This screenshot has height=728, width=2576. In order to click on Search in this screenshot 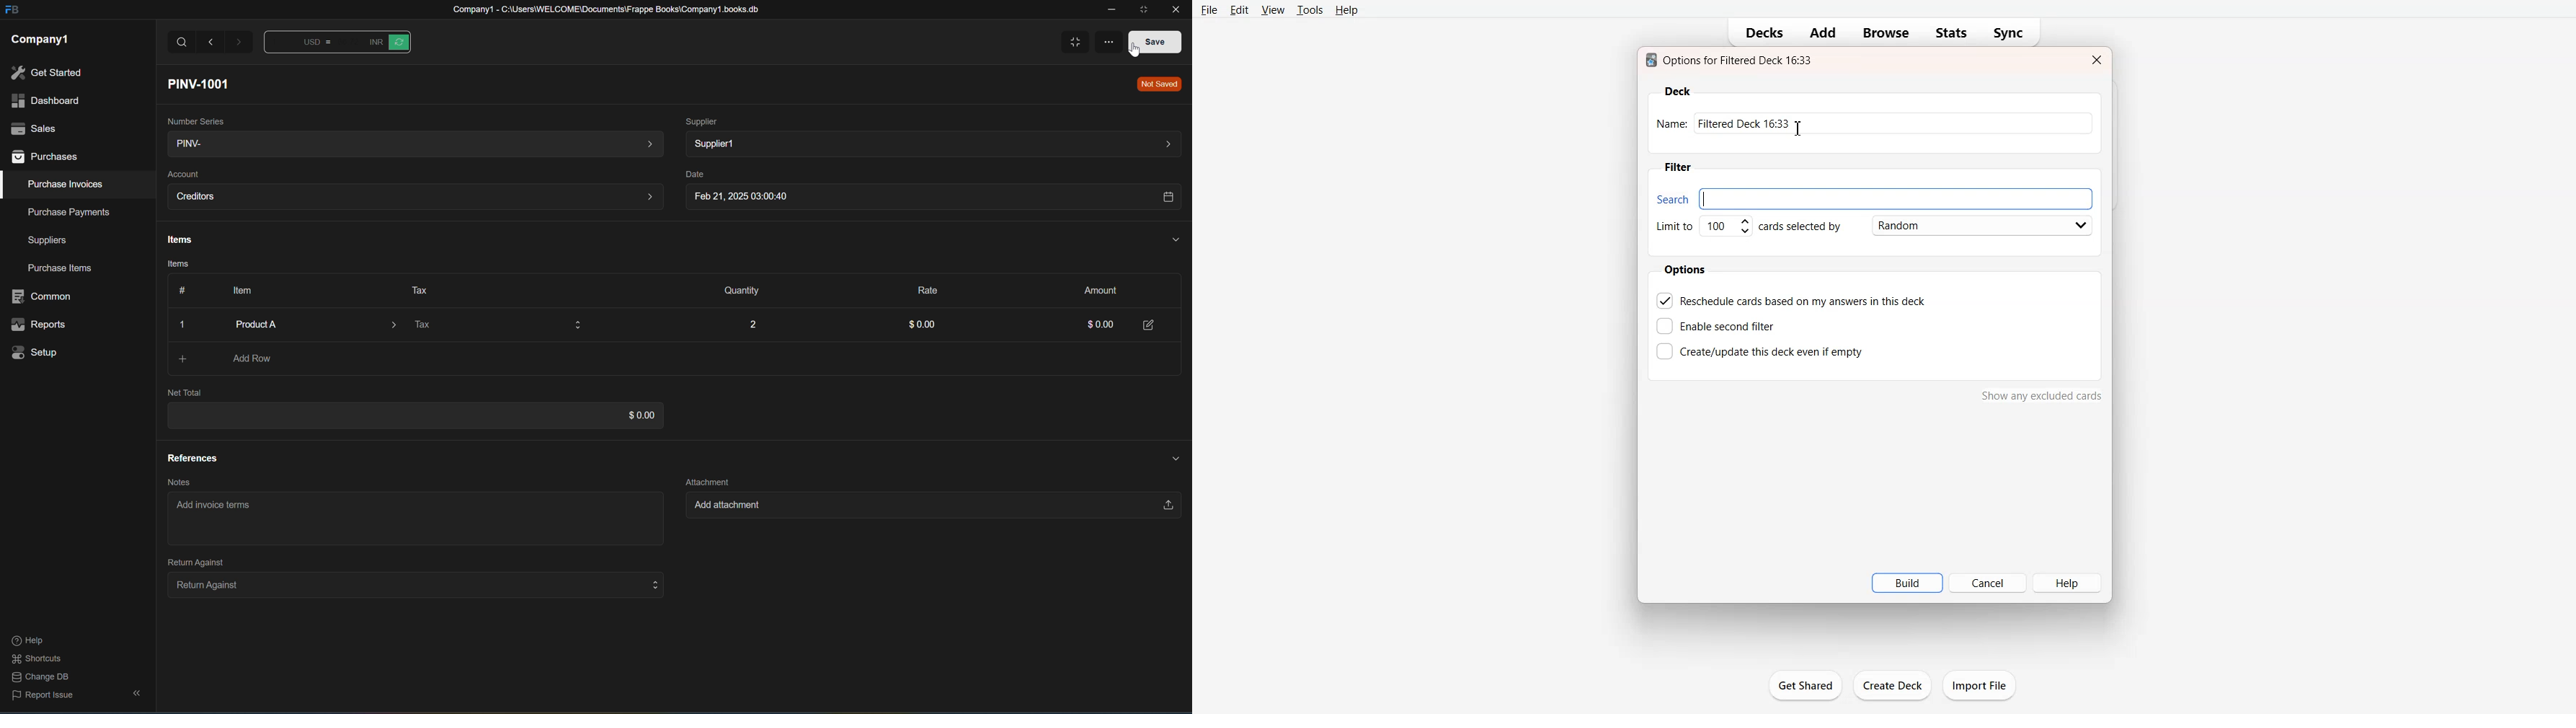, I will do `click(182, 42)`.